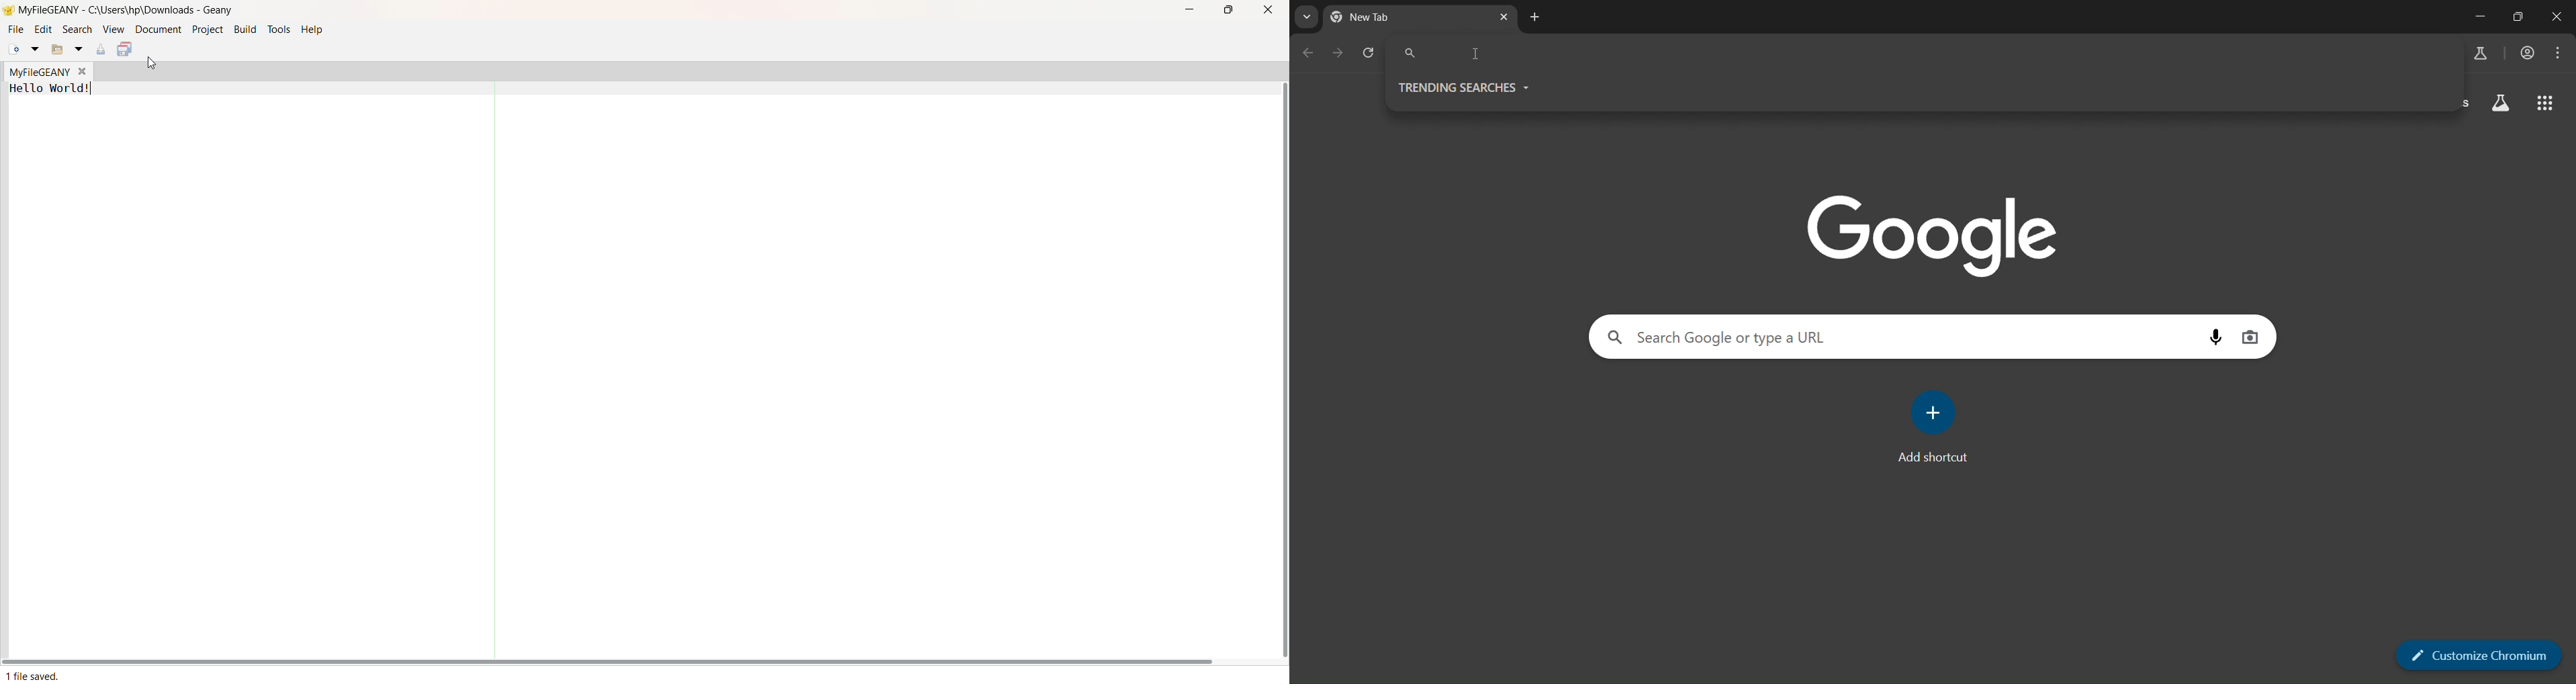 The width and height of the screenshot is (2576, 700). I want to click on new tab, so click(1537, 17).